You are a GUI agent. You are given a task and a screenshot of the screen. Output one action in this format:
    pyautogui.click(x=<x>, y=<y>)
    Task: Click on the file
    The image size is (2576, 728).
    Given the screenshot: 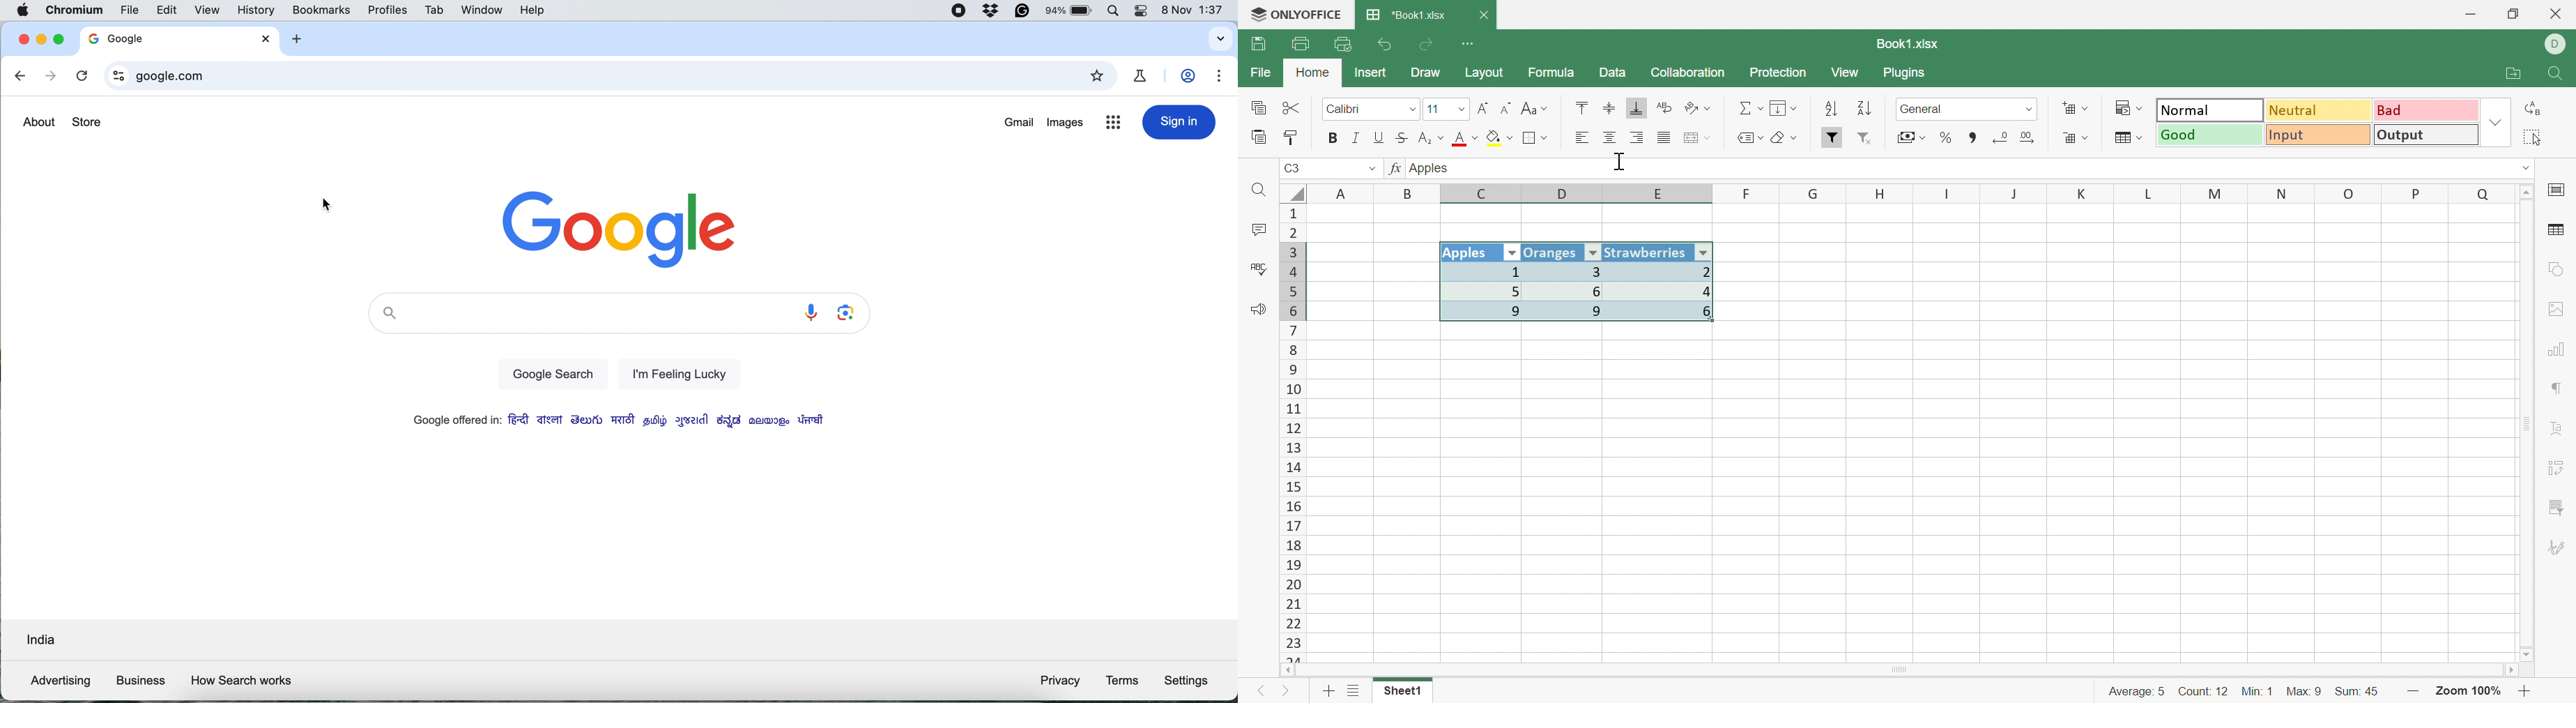 What is the action you would take?
    pyautogui.click(x=130, y=9)
    